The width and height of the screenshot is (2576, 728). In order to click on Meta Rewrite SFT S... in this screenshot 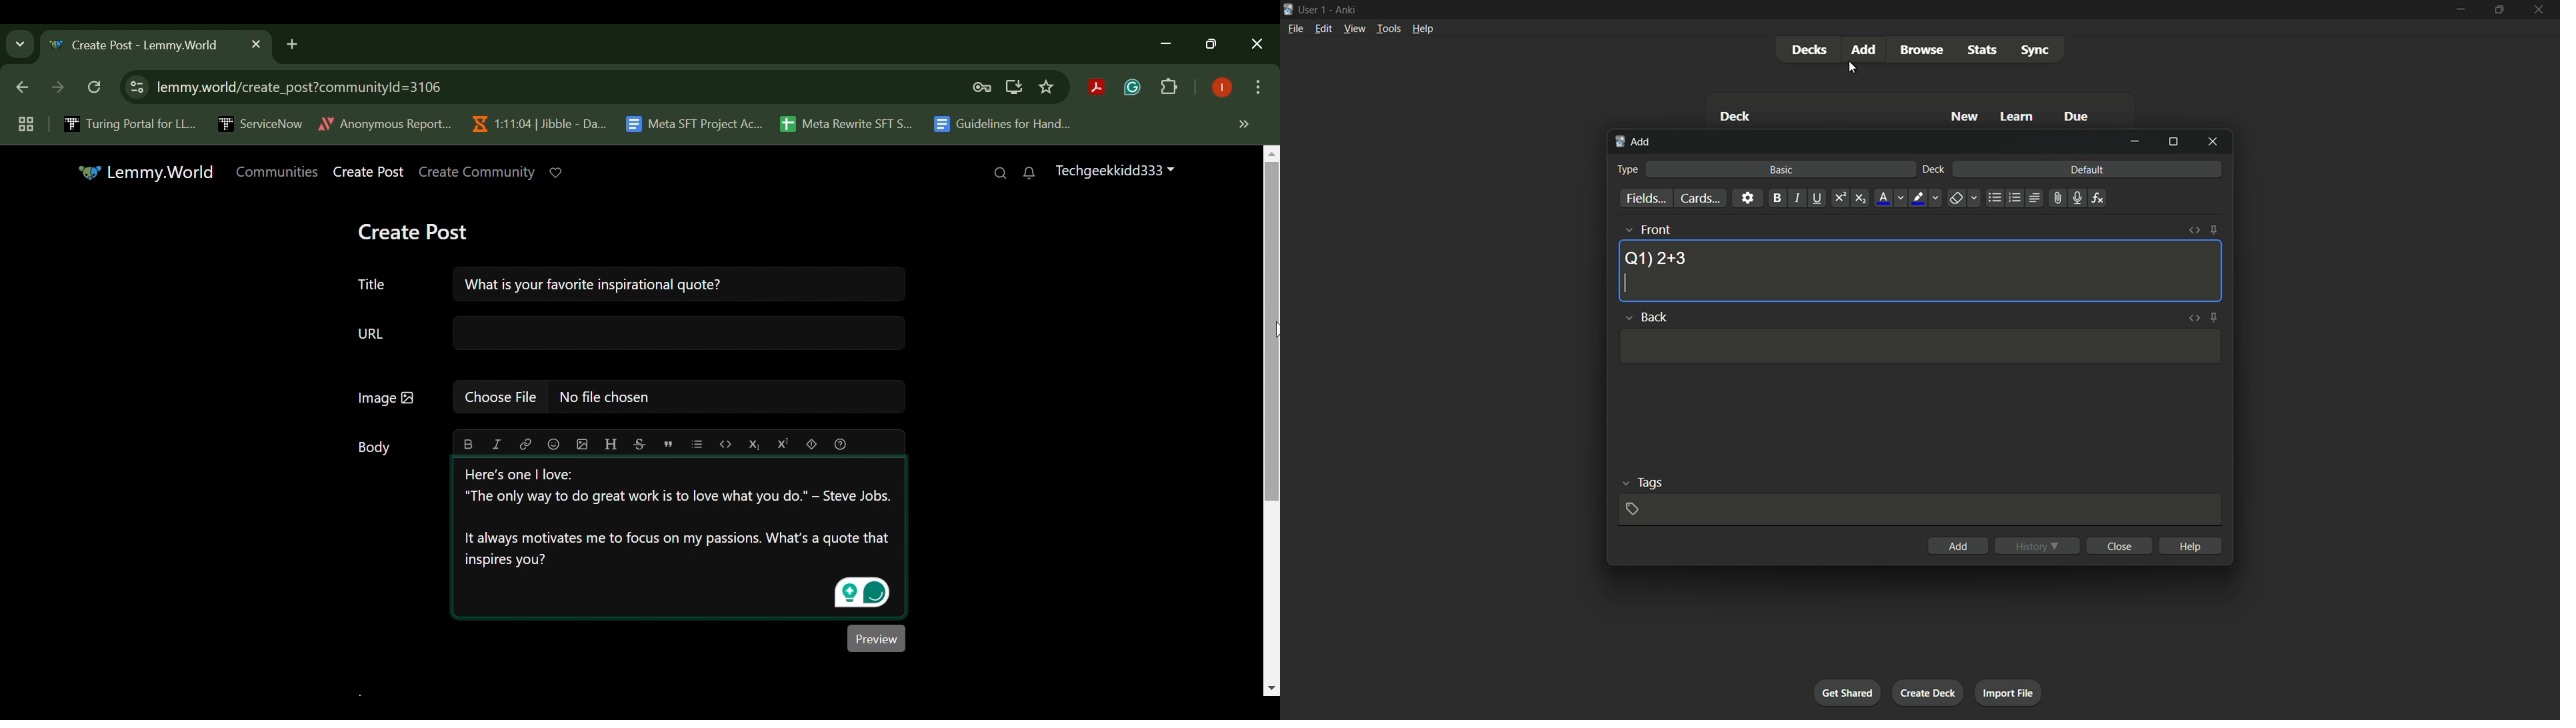, I will do `click(847, 125)`.